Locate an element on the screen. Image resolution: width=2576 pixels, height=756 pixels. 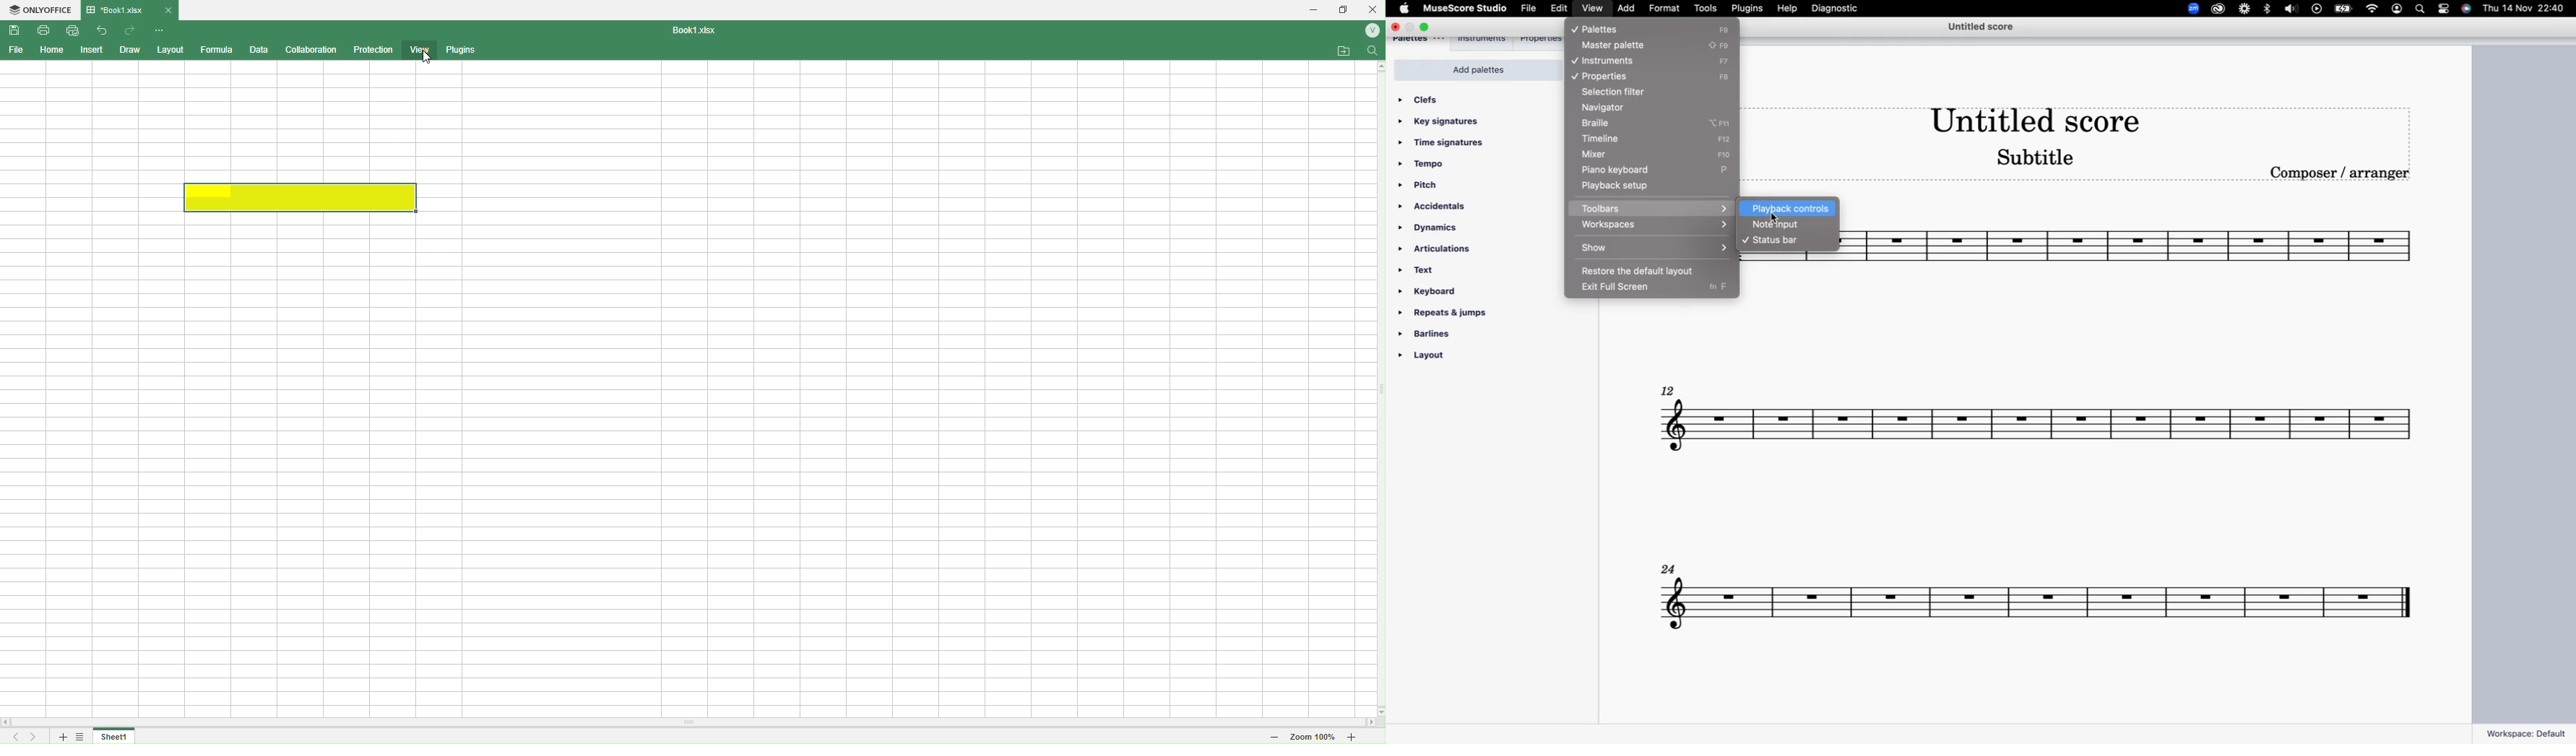
instruments is located at coordinates (1629, 62).